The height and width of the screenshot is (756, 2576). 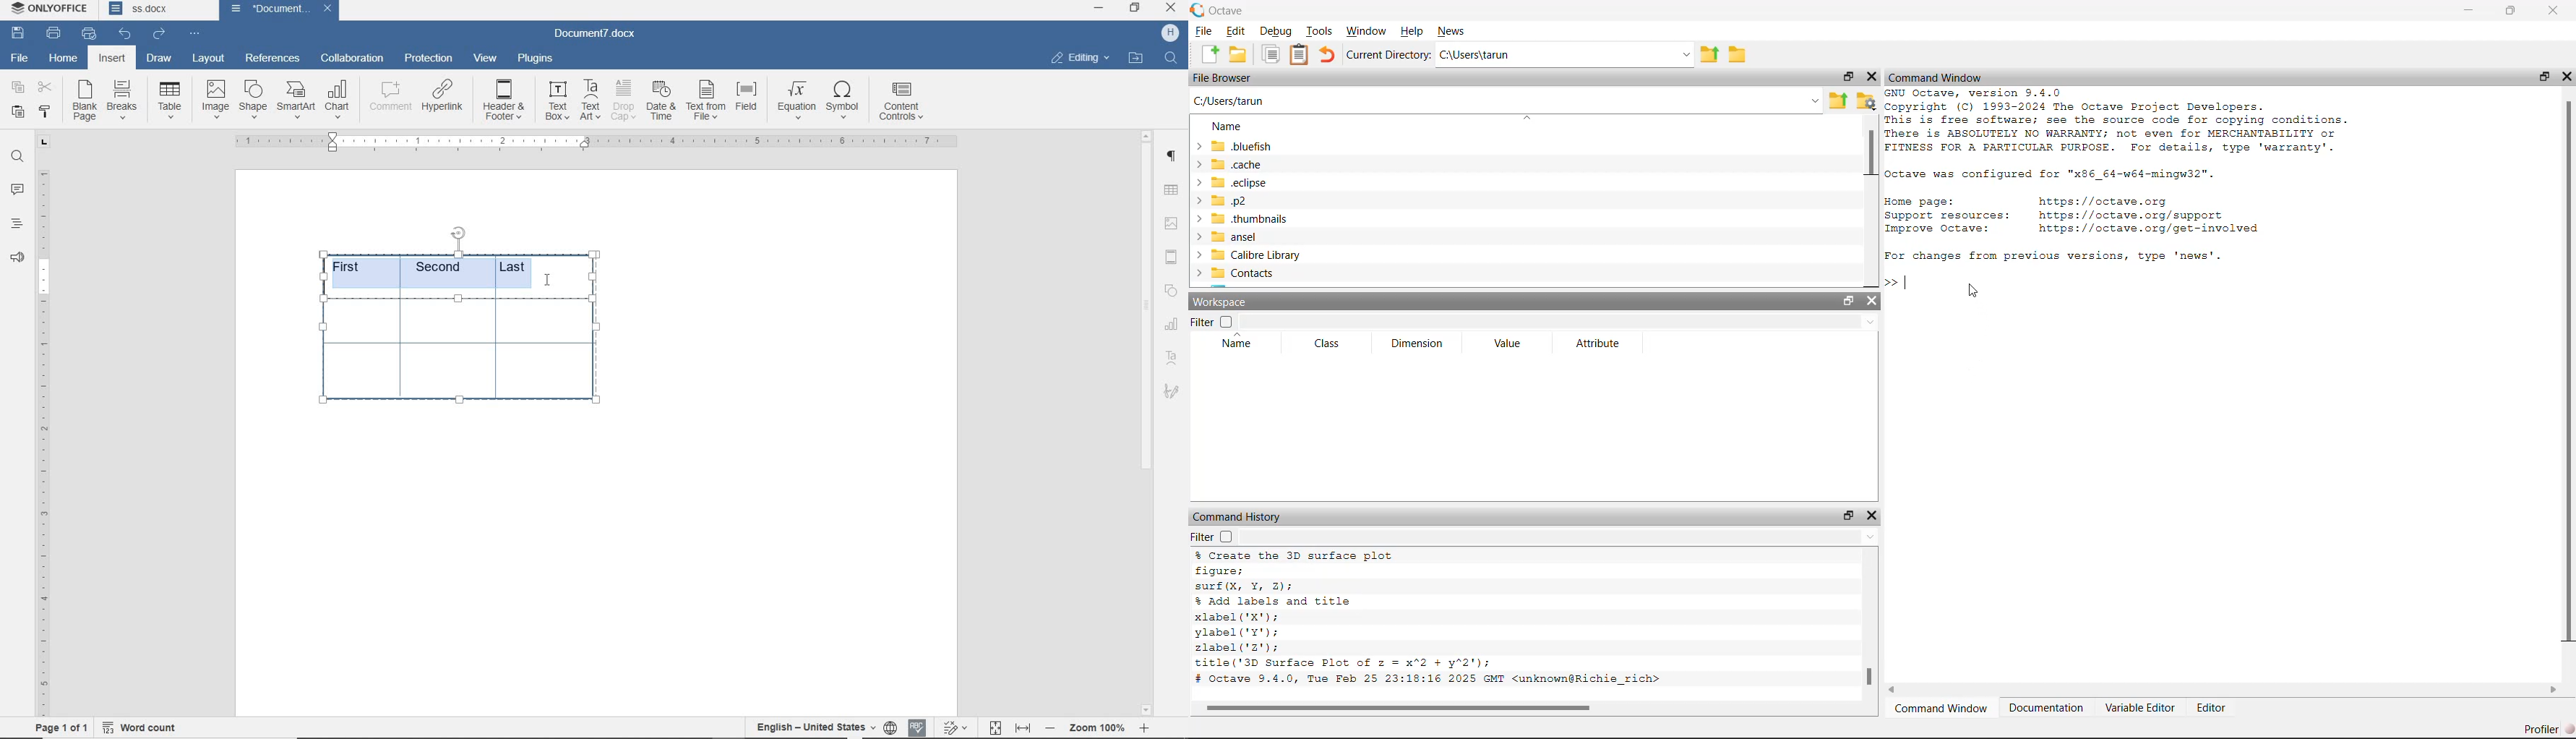 I want to click on page 1 of 1, so click(x=59, y=726).